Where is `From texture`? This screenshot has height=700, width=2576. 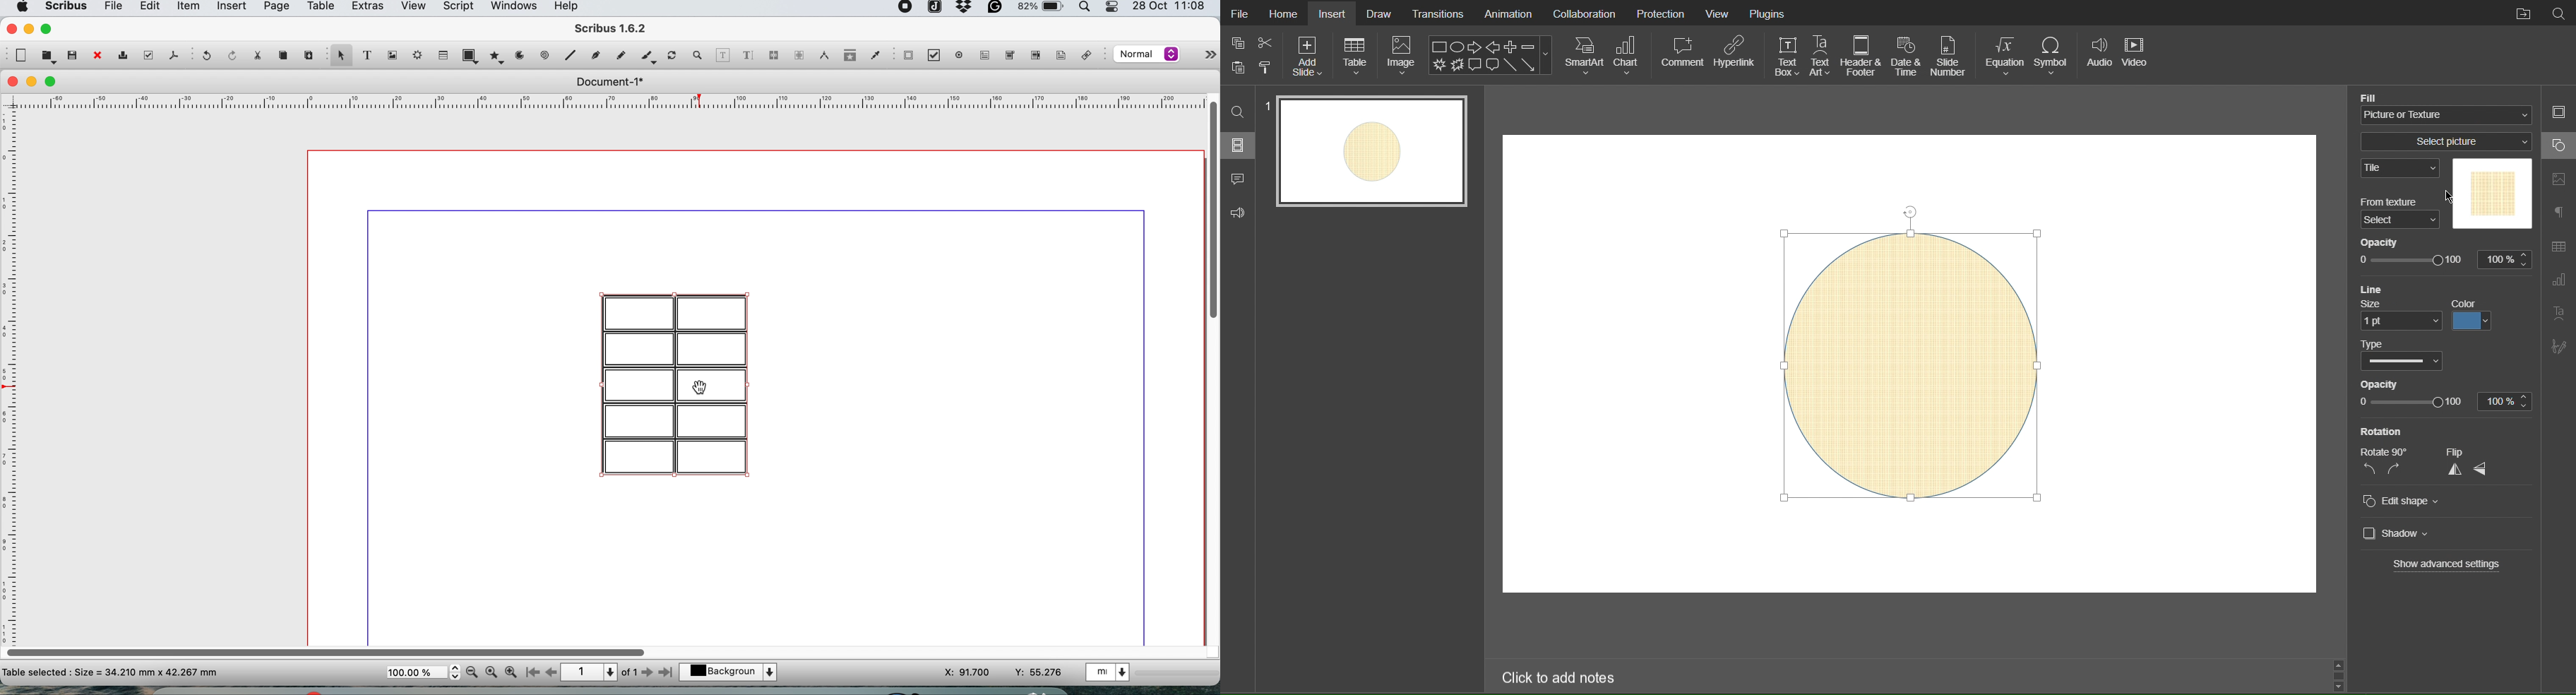
From texture is located at coordinates (2399, 202).